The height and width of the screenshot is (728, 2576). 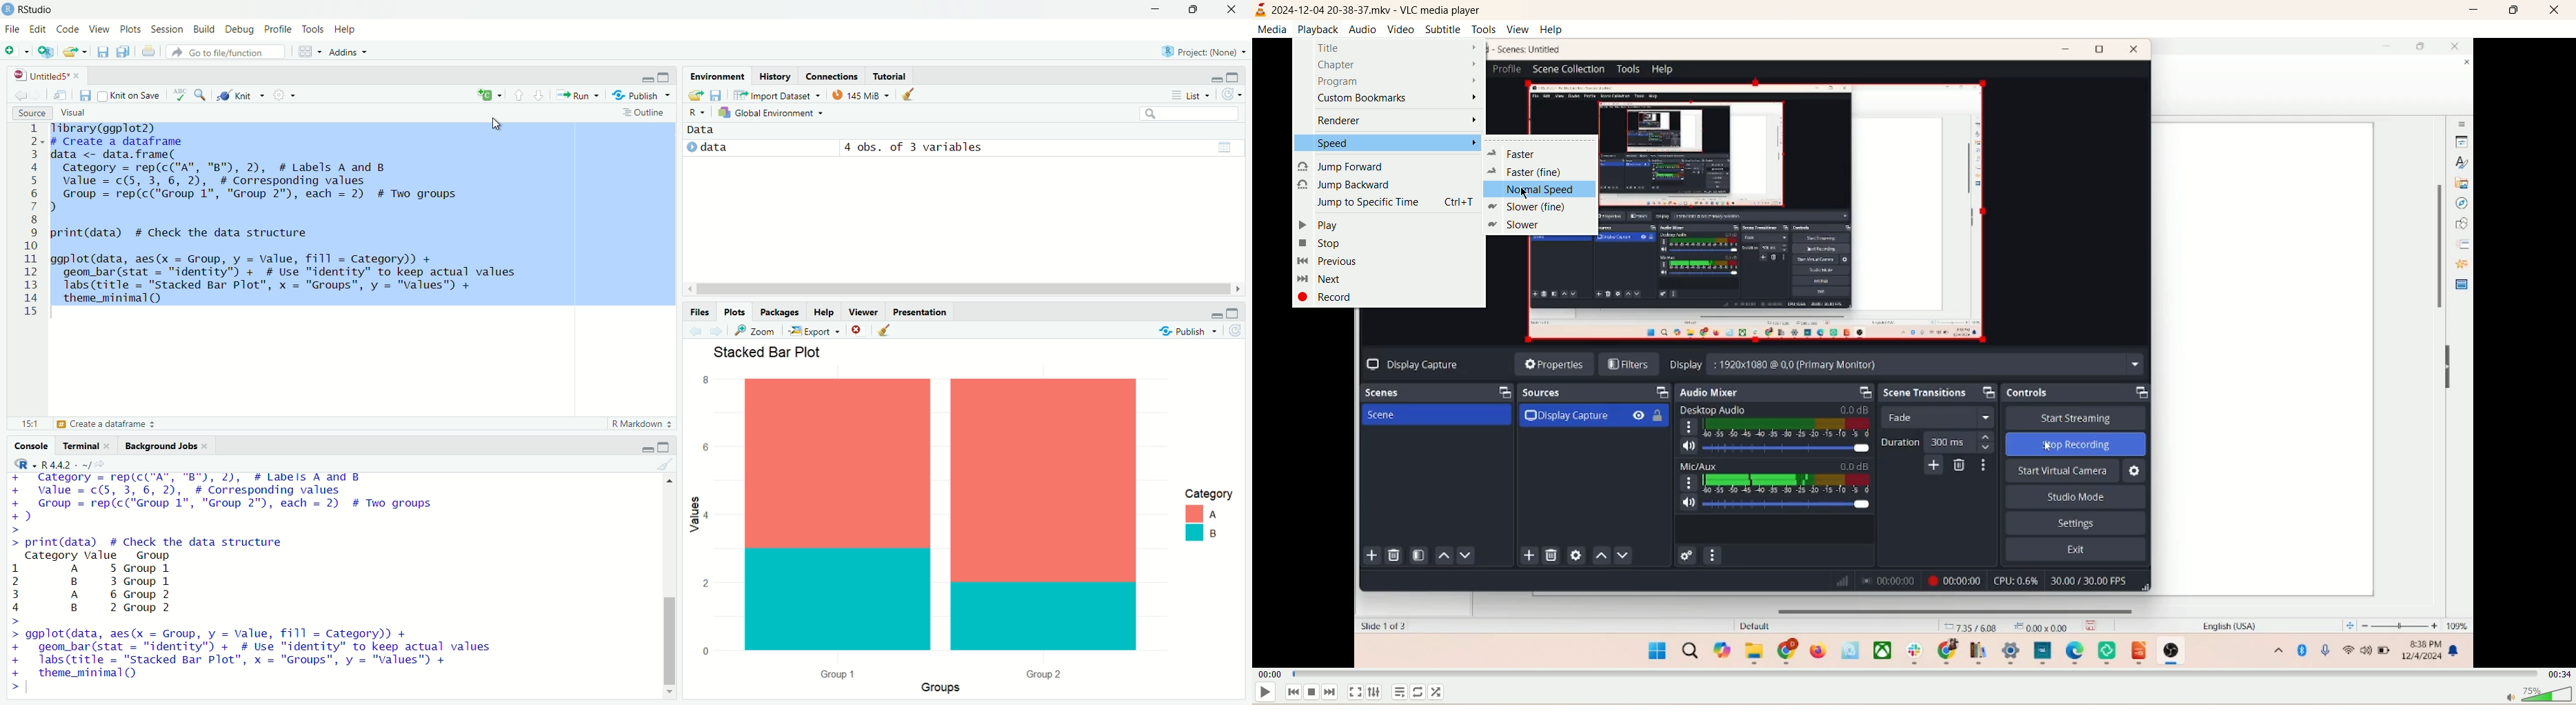 What do you see at coordinates (314, 29) in the screenshot?
I see `Tools` at bounding box center [314, 29].